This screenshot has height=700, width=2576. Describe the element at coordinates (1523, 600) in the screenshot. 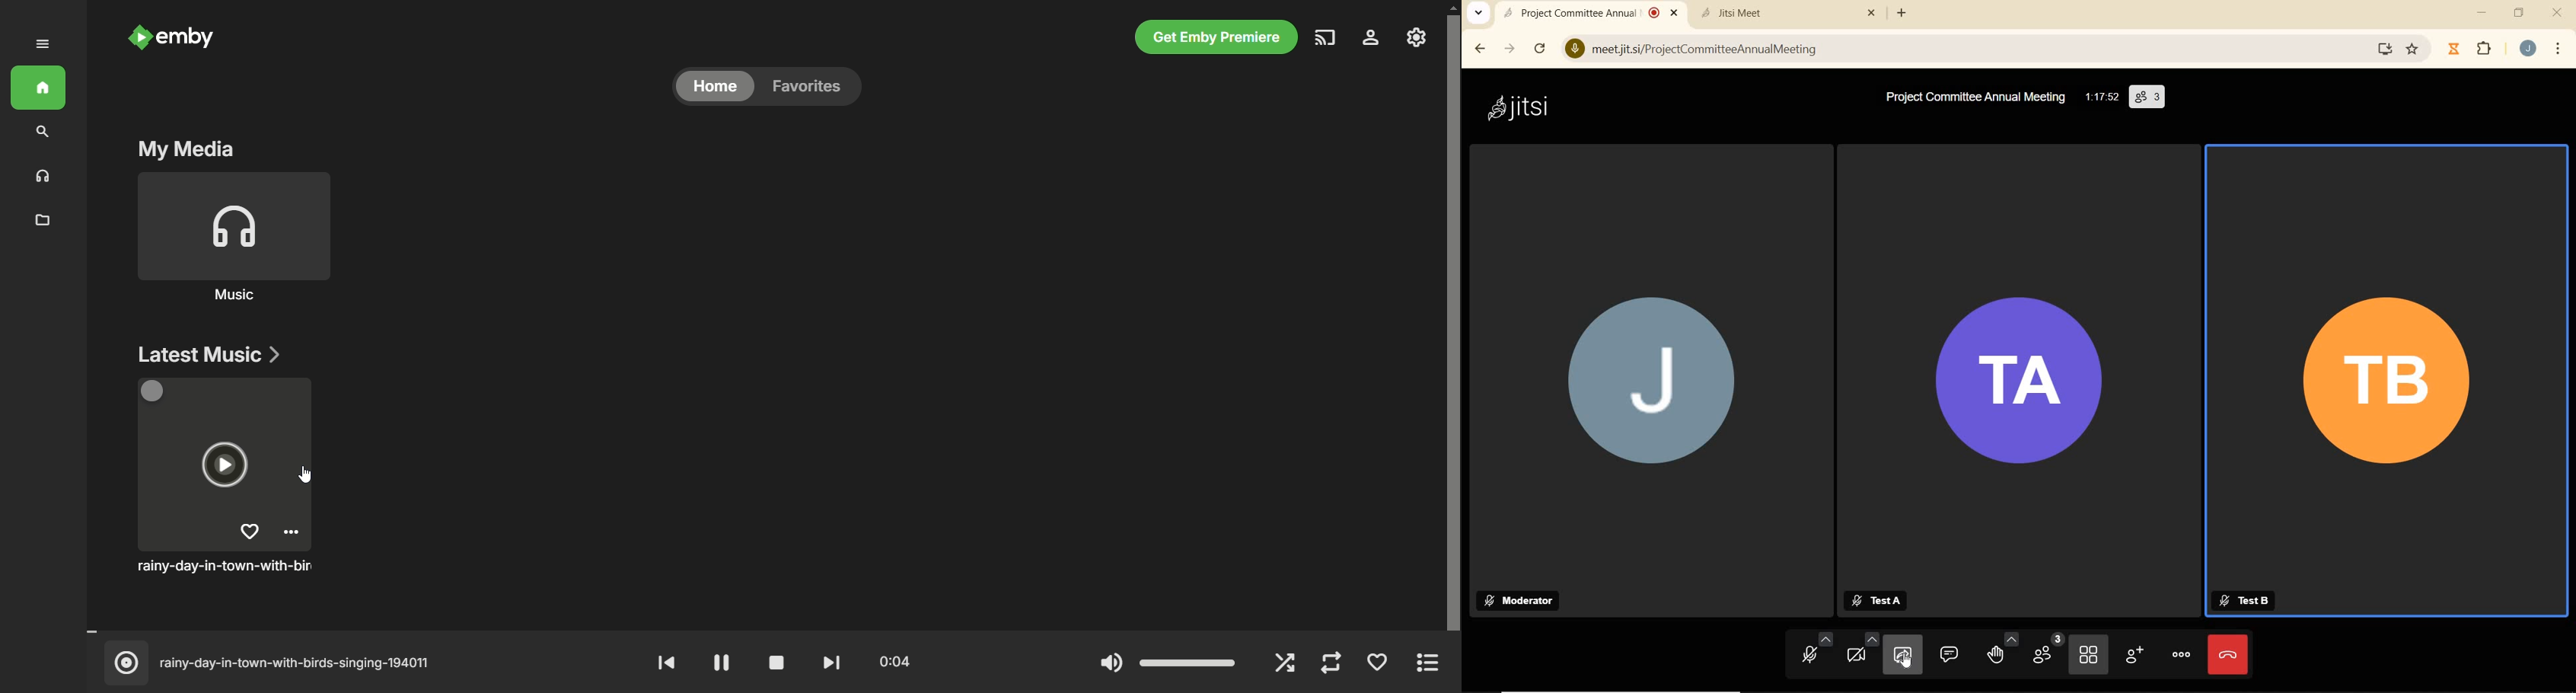

I see `MODERATOR` at that location.